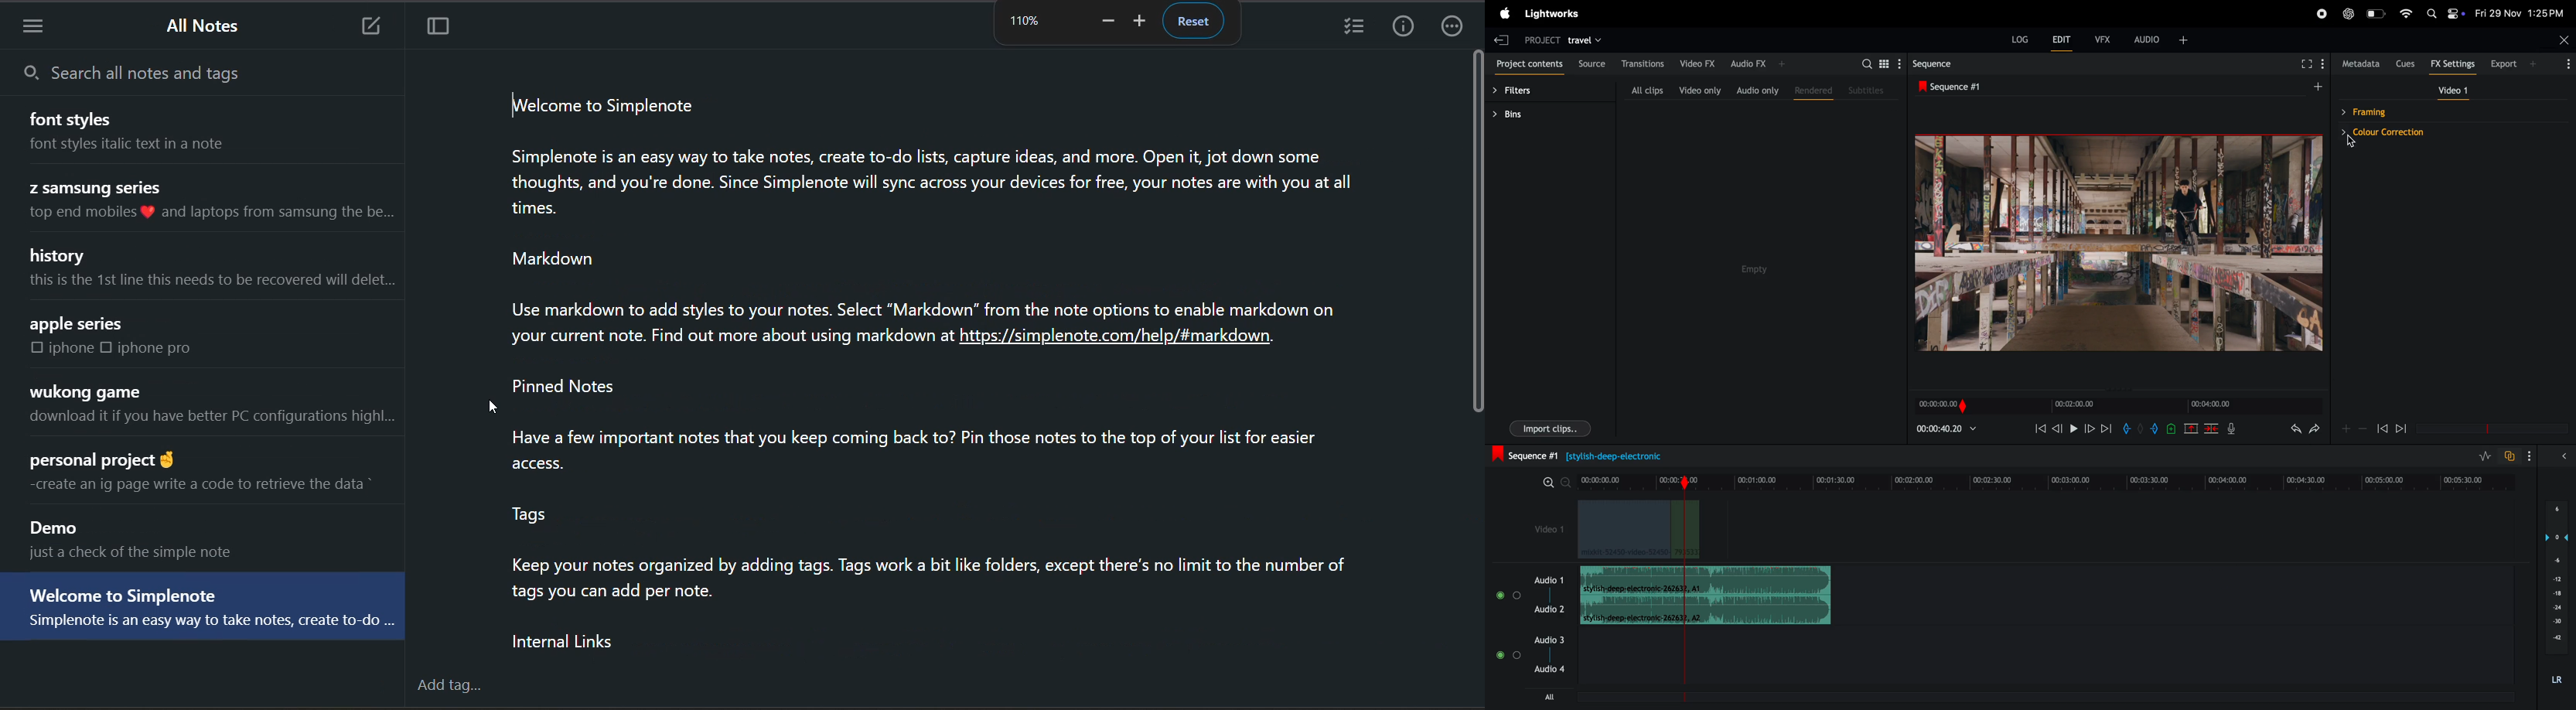 This screenshot has width=2576, height=728. What do you see at coordinates (1586, 455) in the screenshot?
I see `sequence #1` at bounding box center [1586, 455].